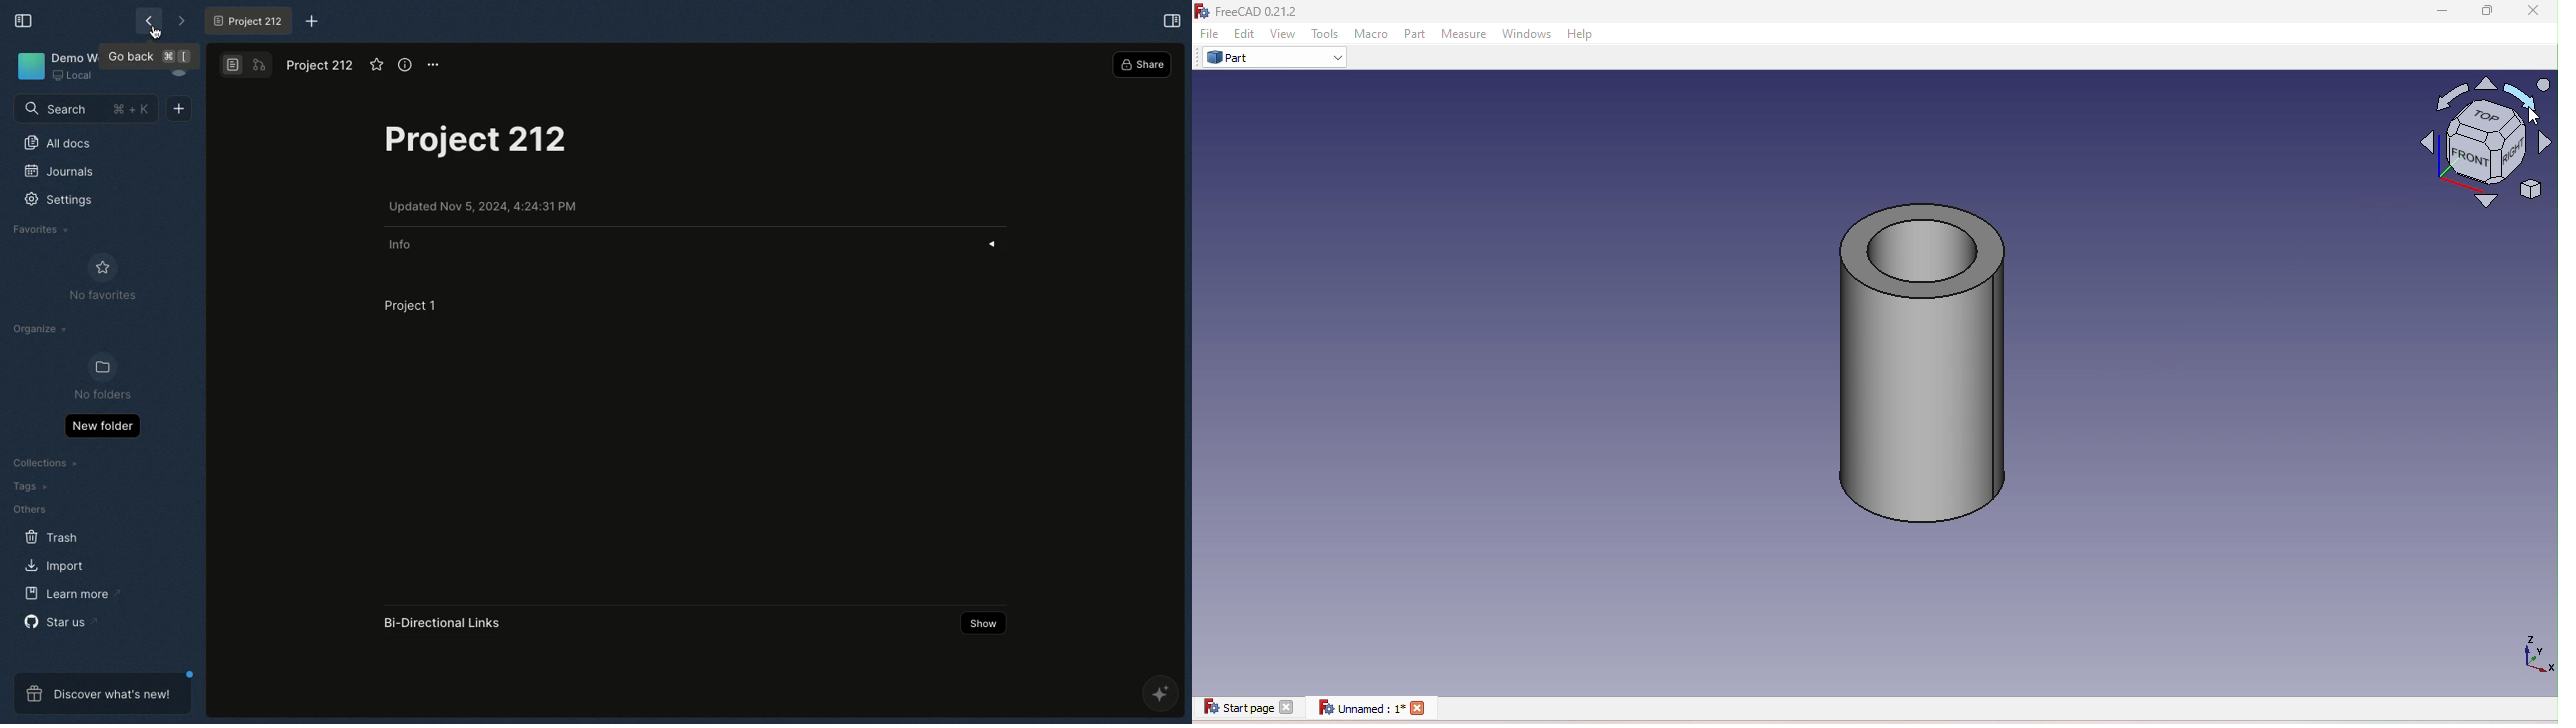  Describe the element at coordinates (1531, 34) in the screenshot. I see `Windows` at that location.